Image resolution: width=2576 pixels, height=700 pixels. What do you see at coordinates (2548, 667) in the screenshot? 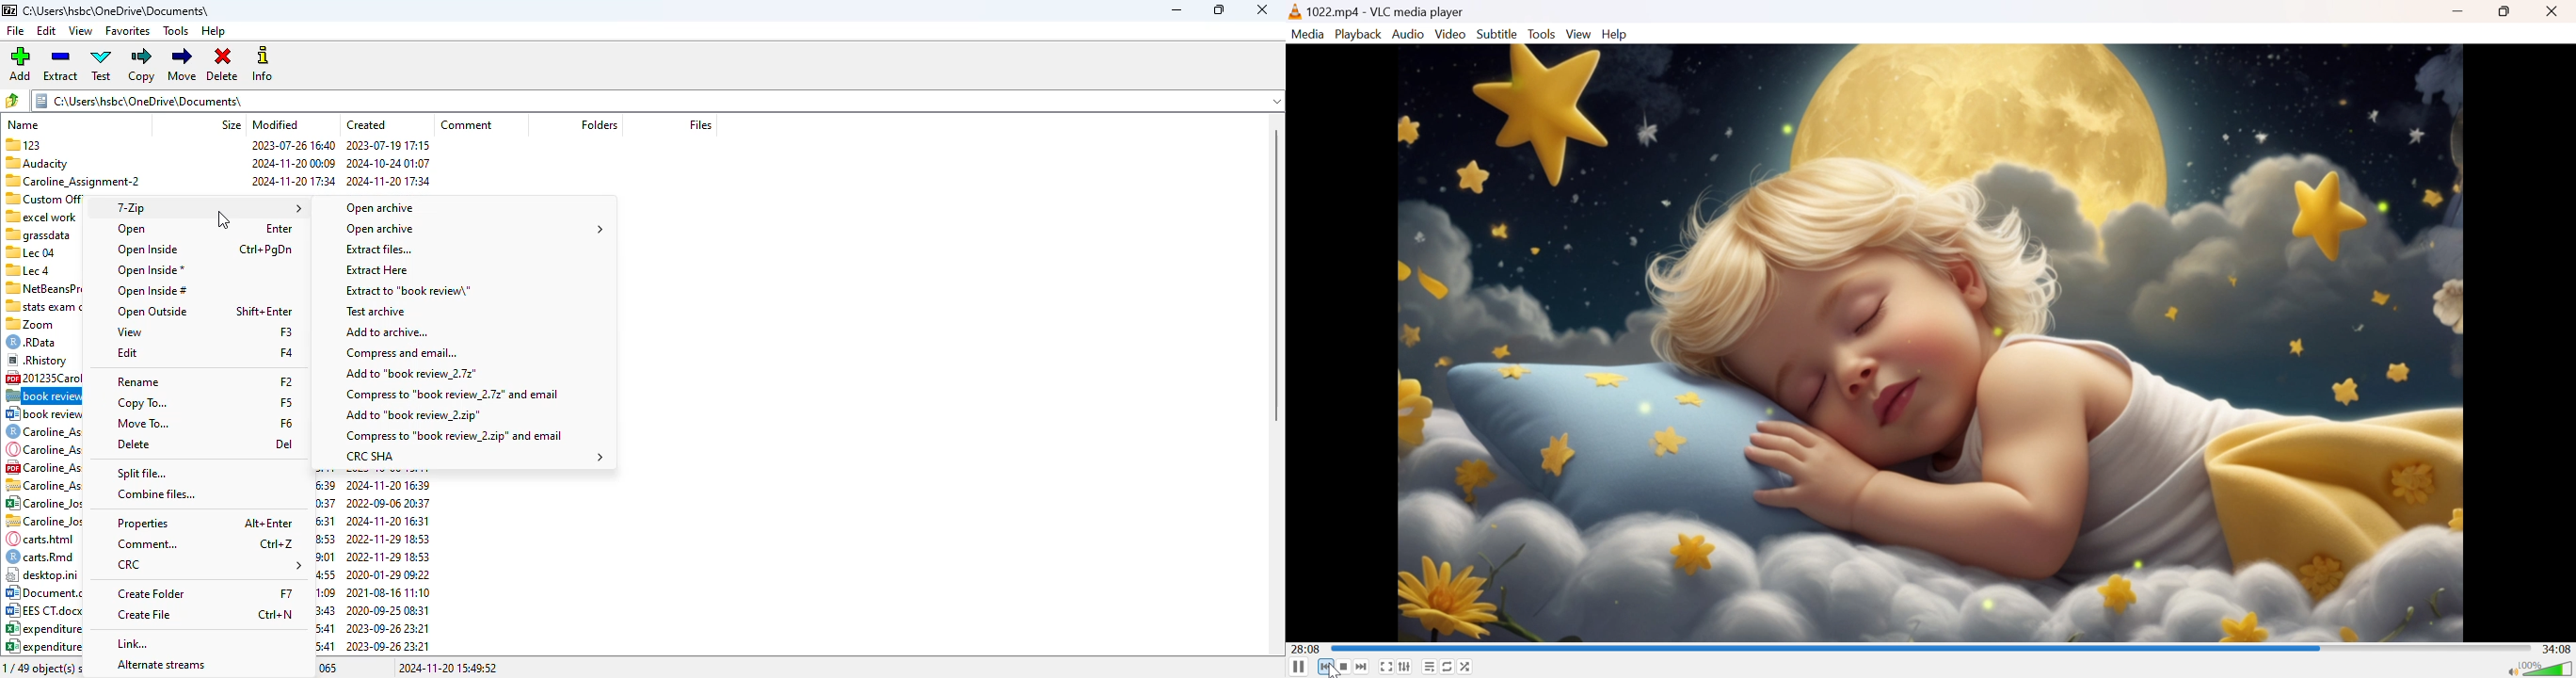
I see `Volume` at bounding box center [2548, 667].